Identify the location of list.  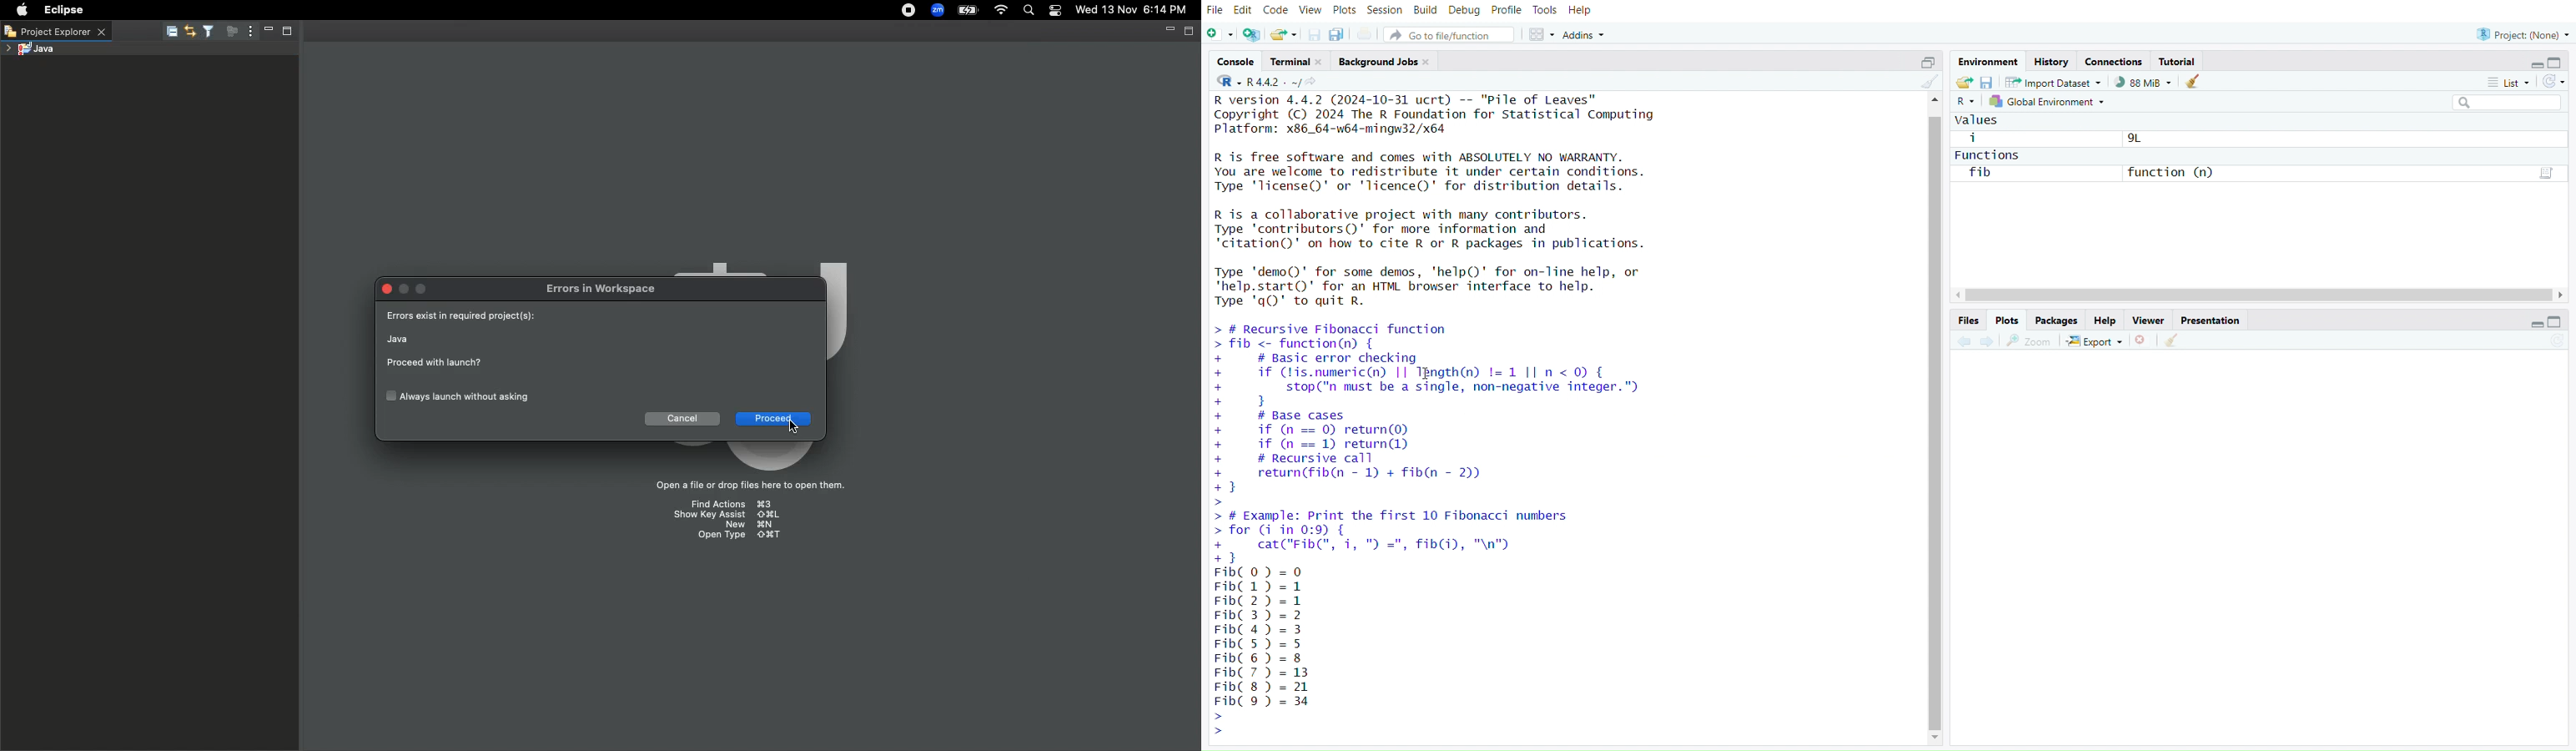
(2504, 85).